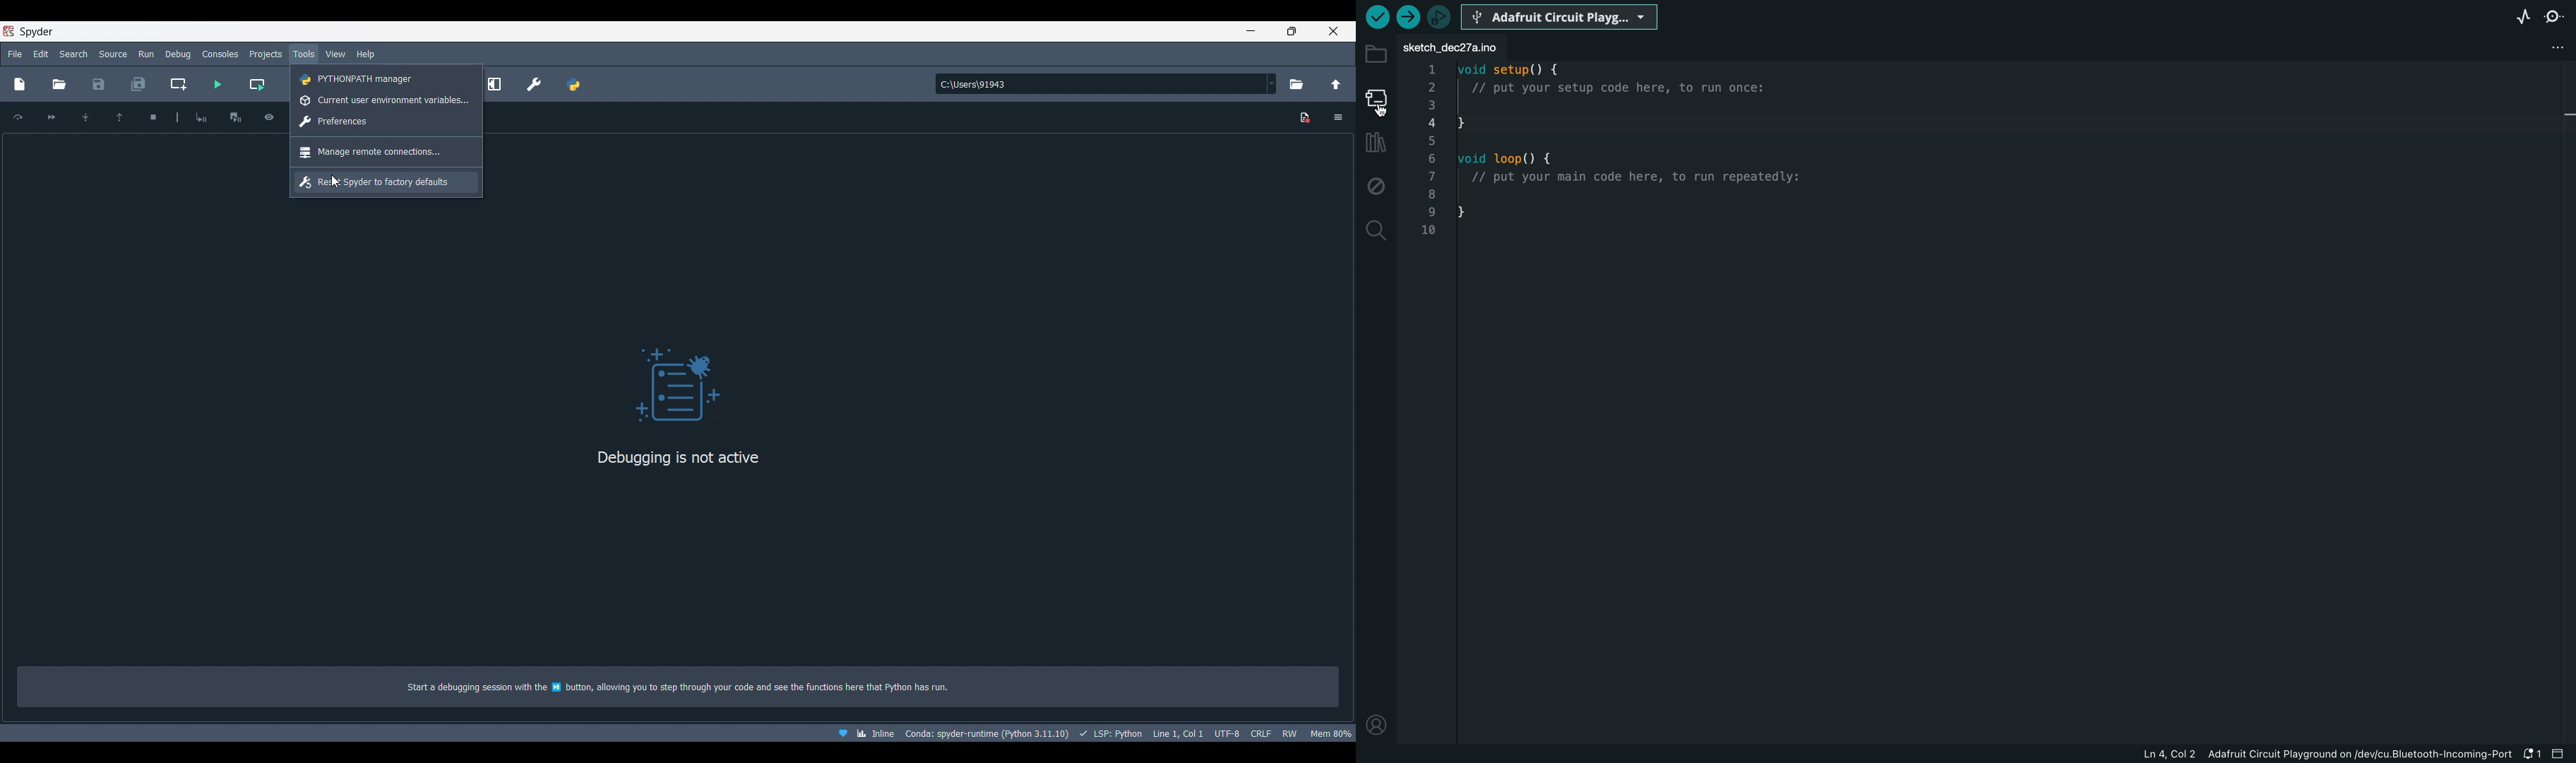 The image size is (2576, 784). What do you see at coordinates (42, 54) in the screenshot?
I see `Edit menu` at bounding box center [42, 54].